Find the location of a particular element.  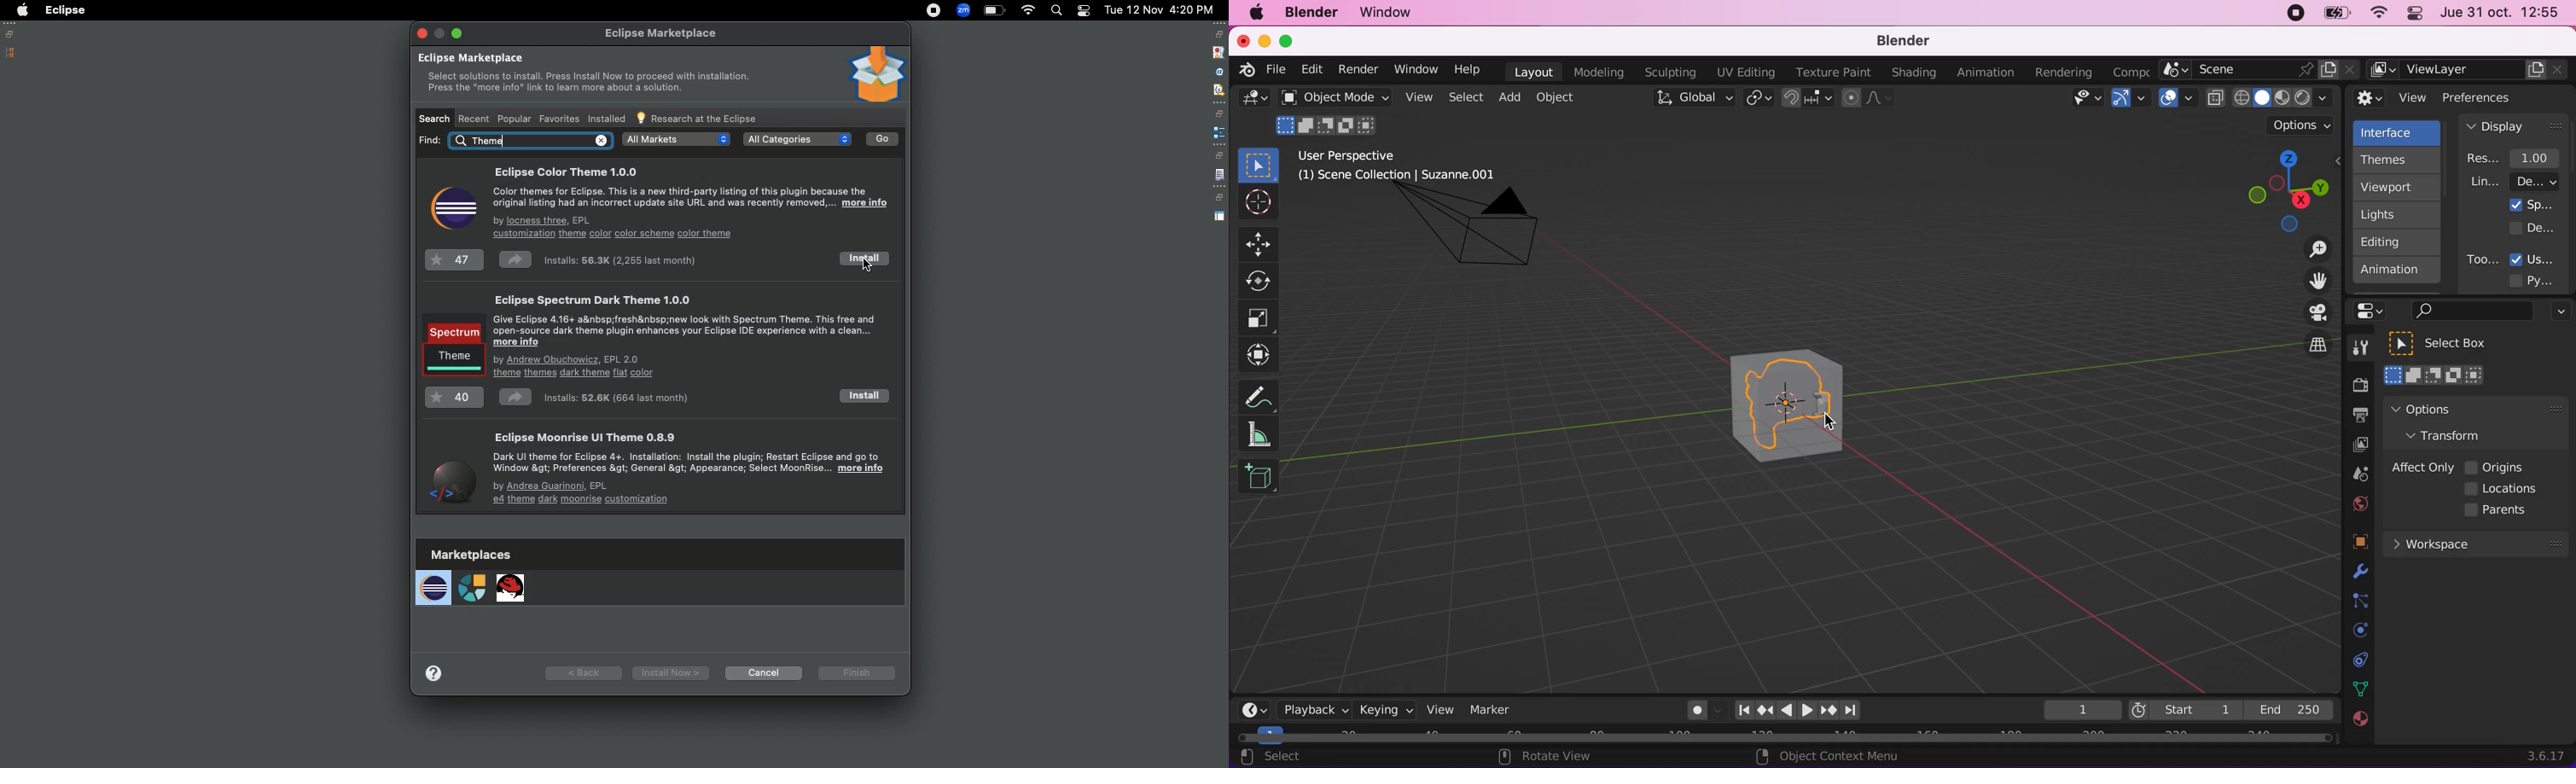

camera is located at coordinates (1480, 236).